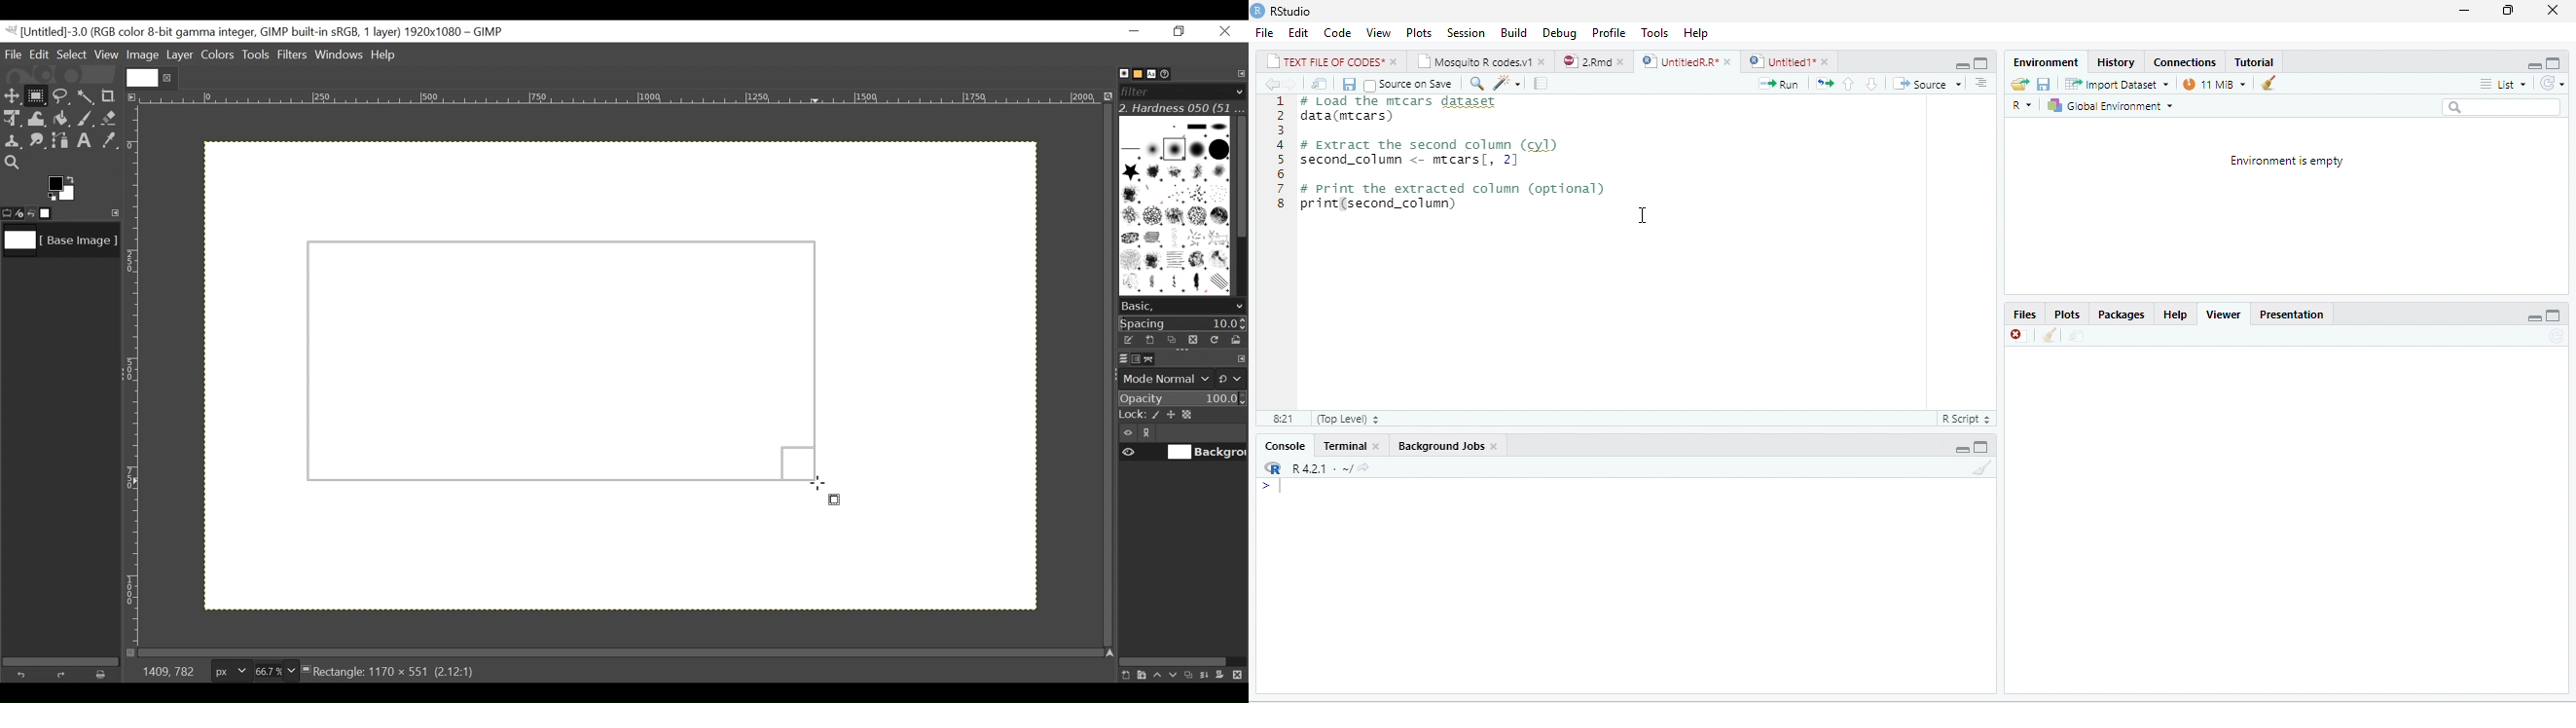  I want to click on refresh, so click(2556, 84).